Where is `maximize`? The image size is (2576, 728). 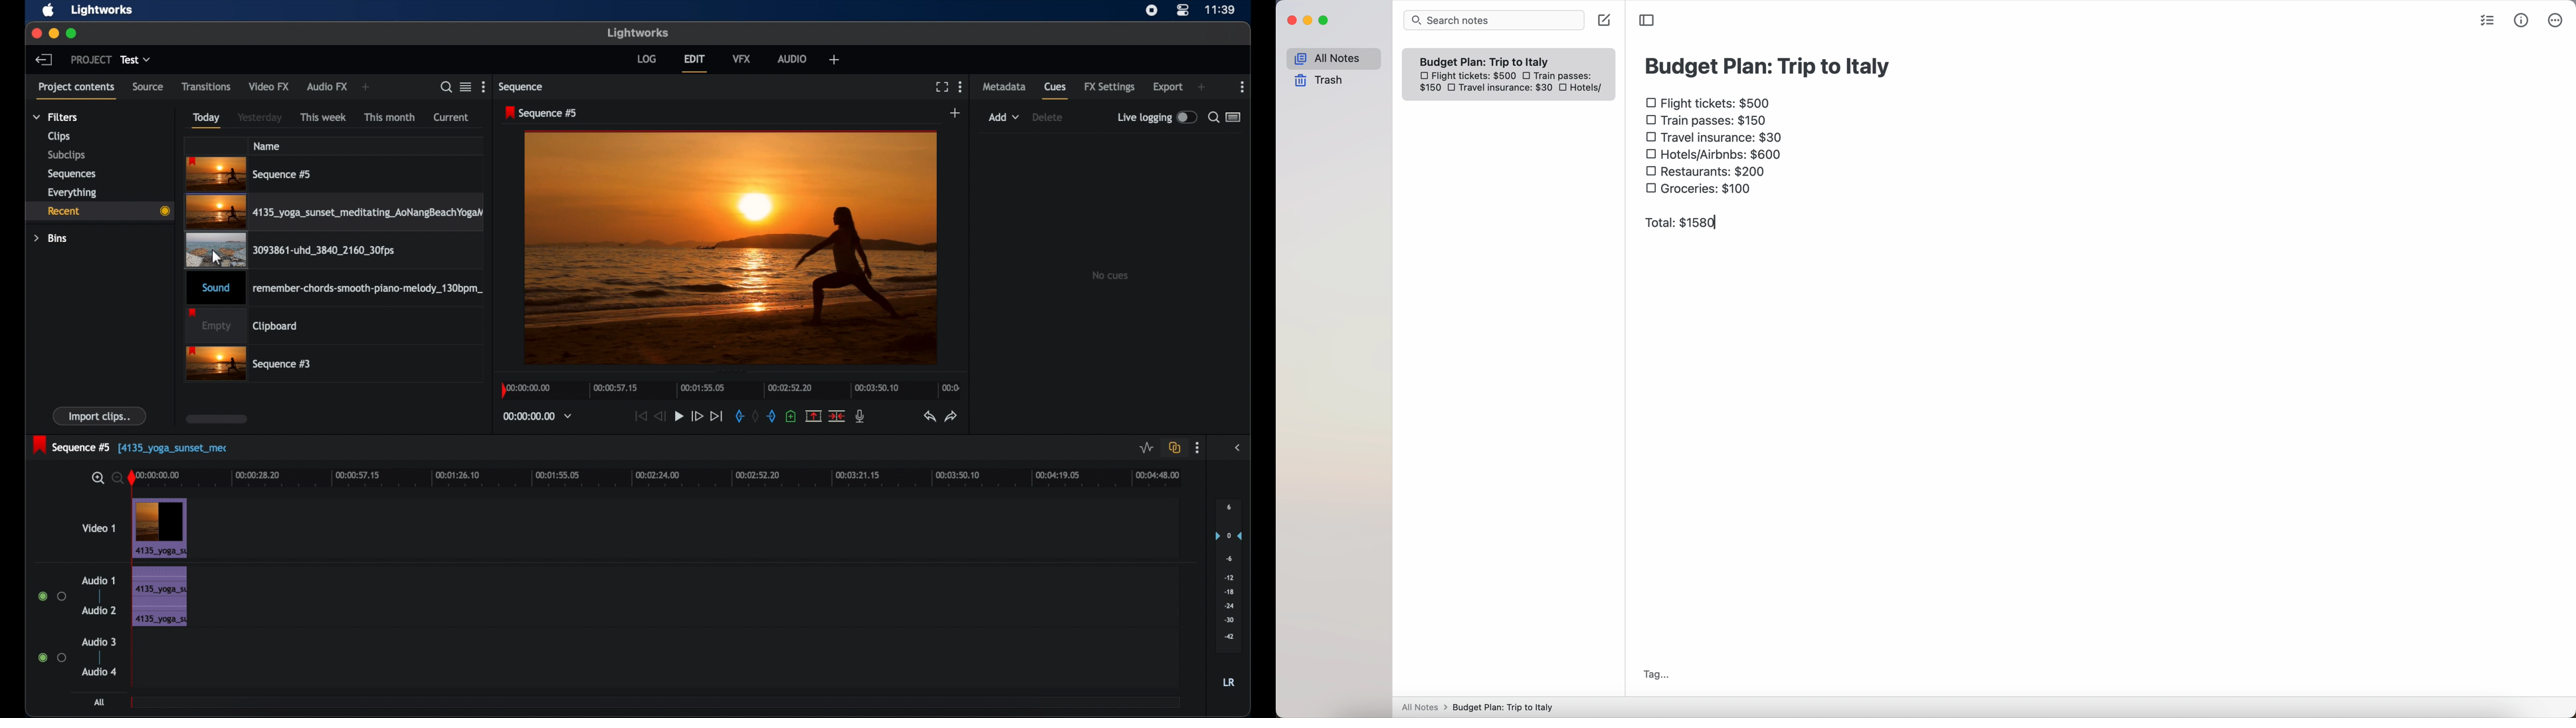 maximize is located at coordinates (1326, 21).